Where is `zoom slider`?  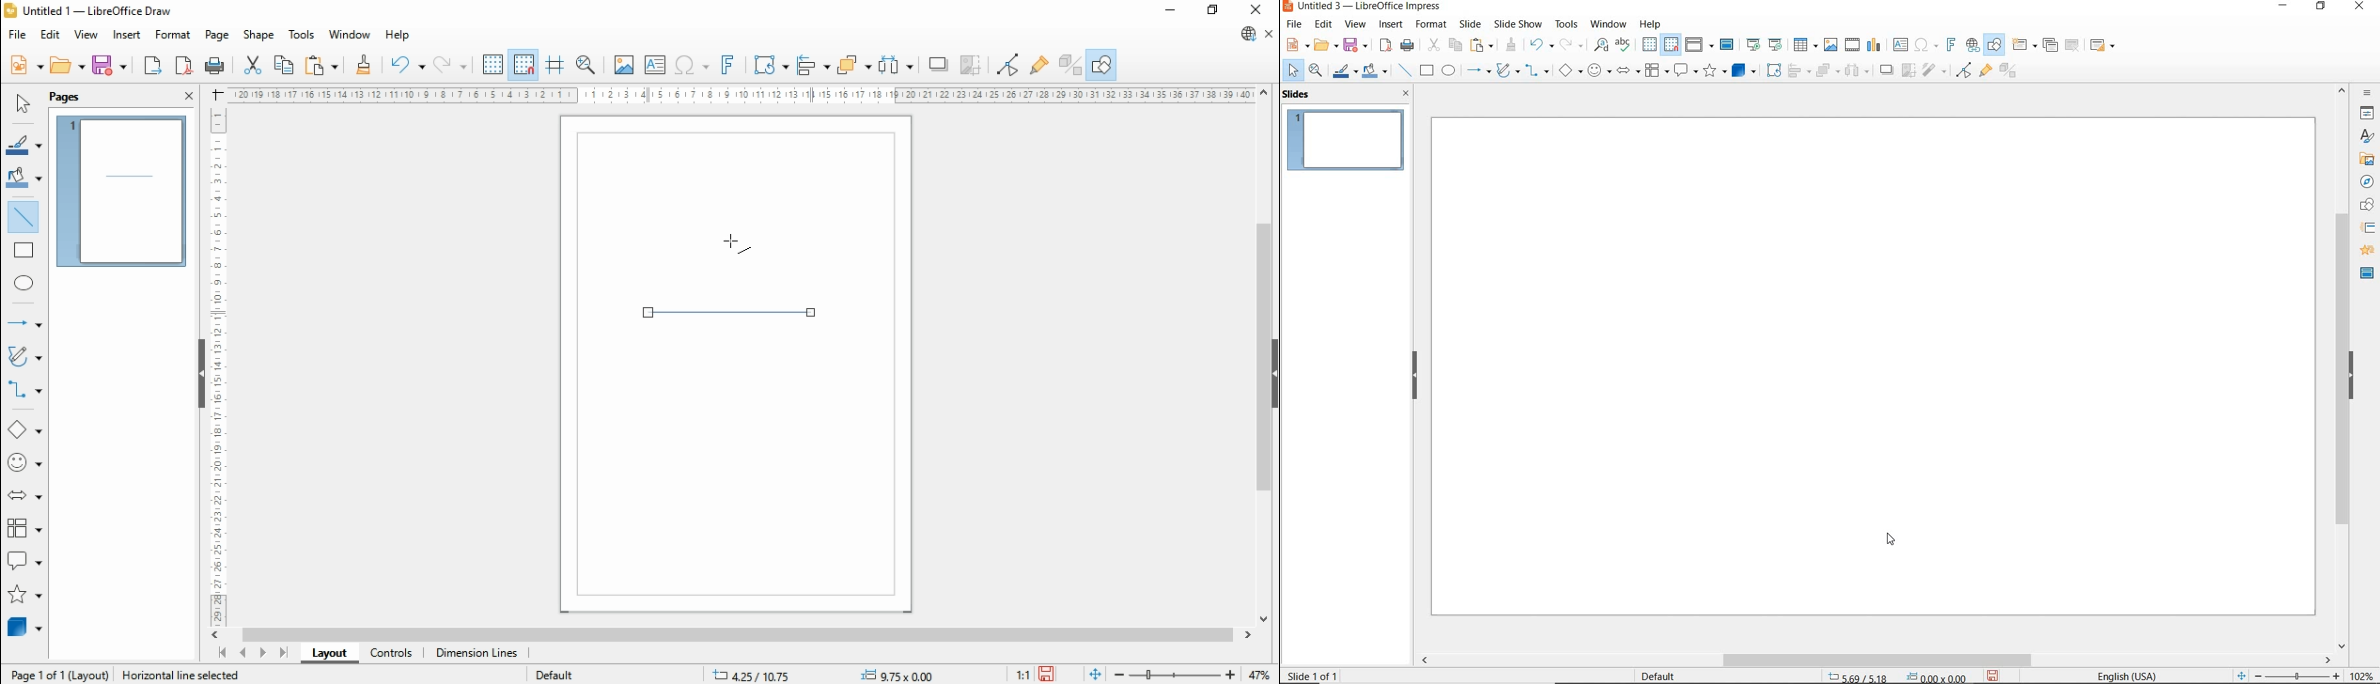
zoom slider is located at coordinates (1173, 675).